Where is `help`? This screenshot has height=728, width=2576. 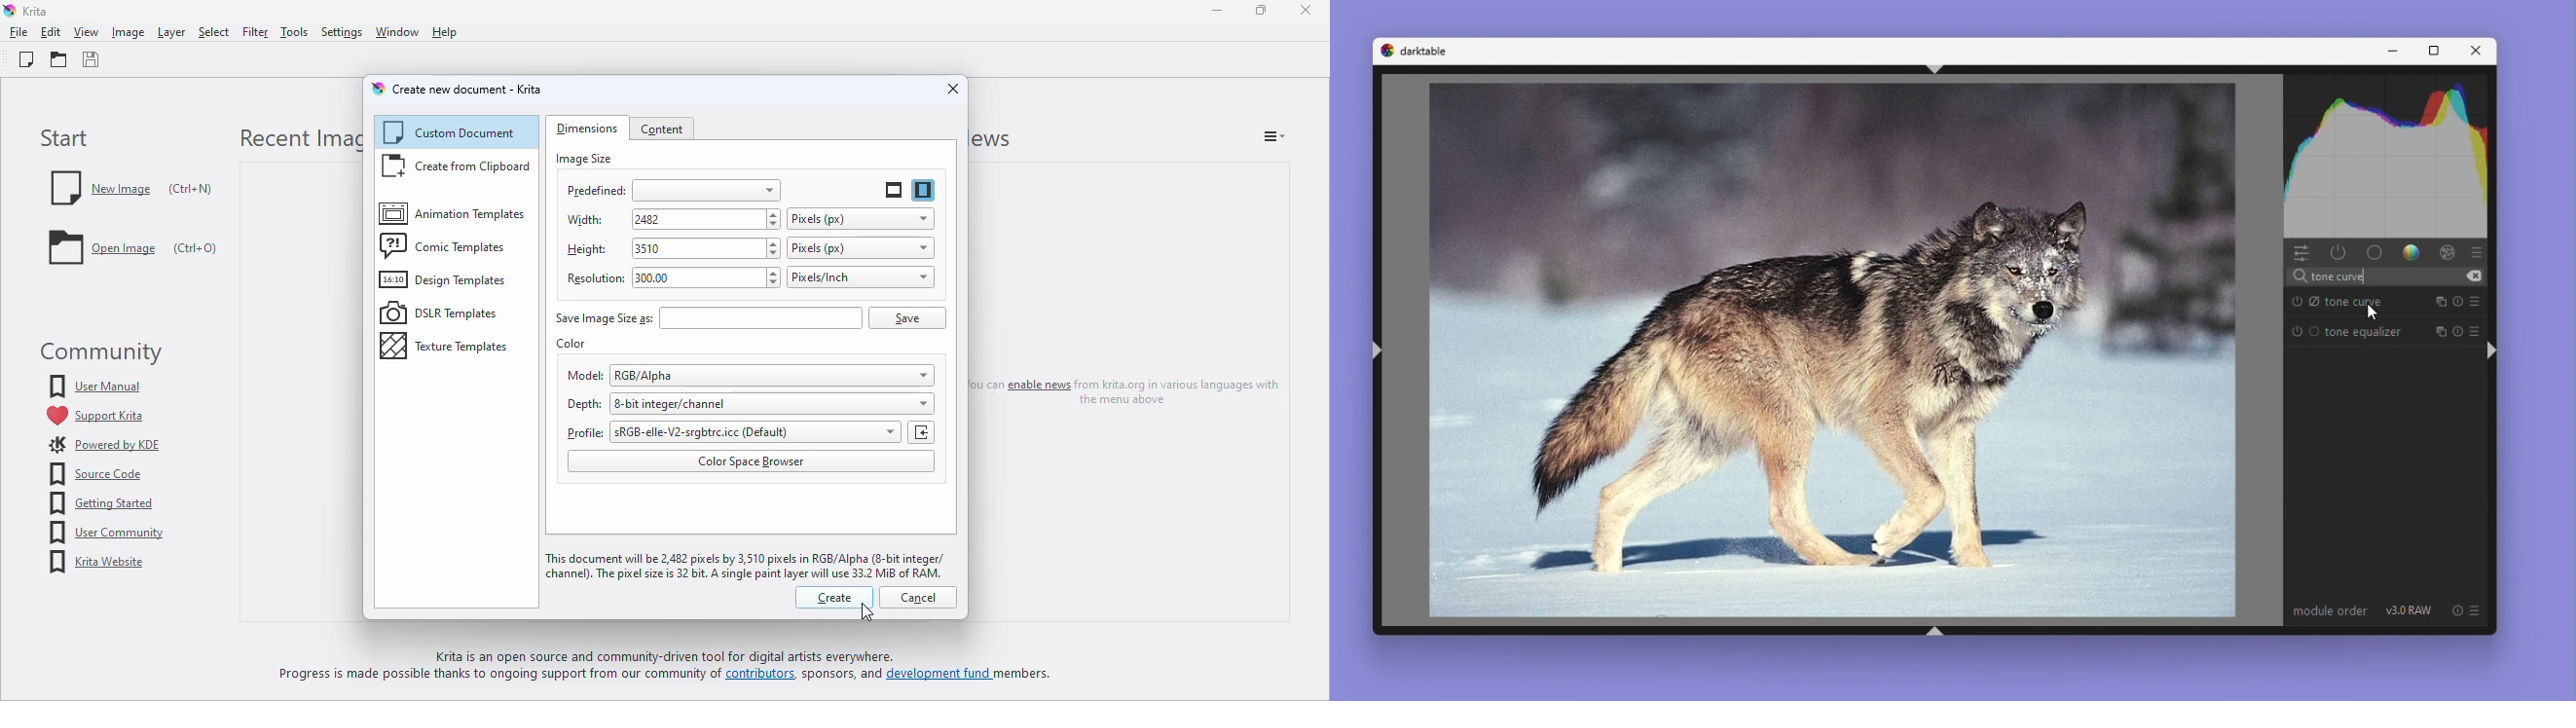 help is located at coordinates (444, 32).